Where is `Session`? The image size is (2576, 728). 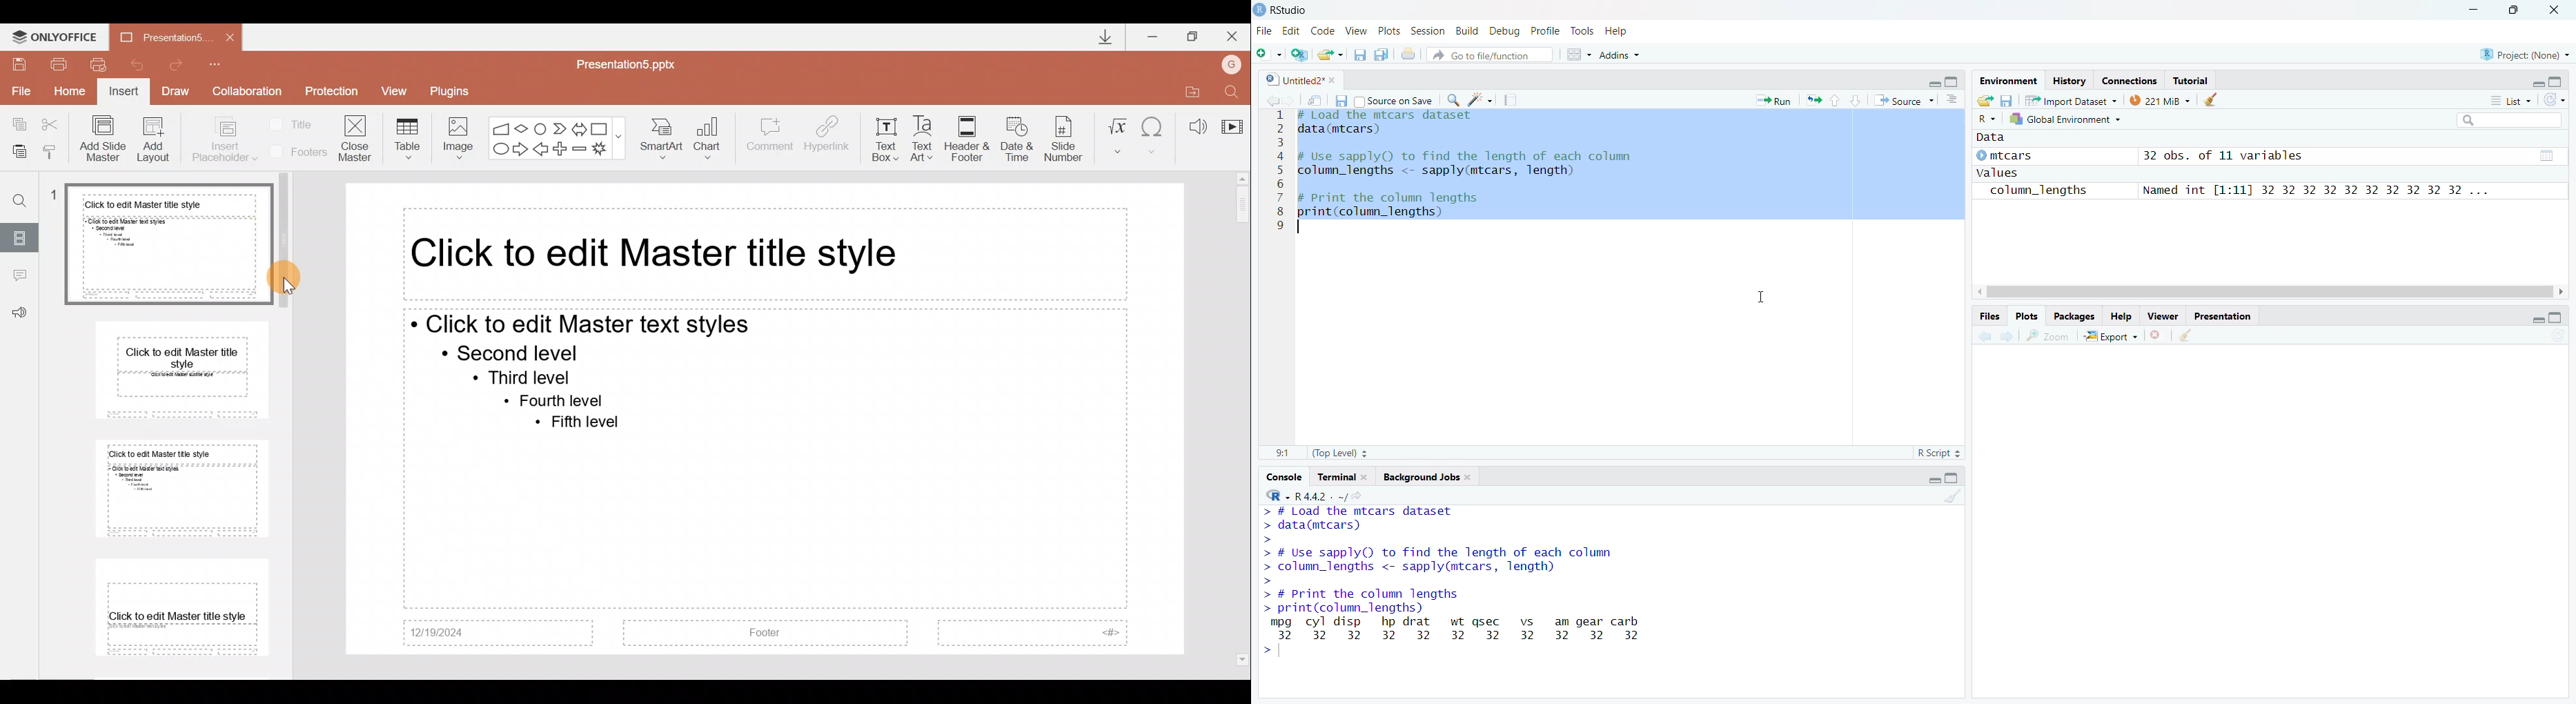 Session is located at coordinates (1428, 30).